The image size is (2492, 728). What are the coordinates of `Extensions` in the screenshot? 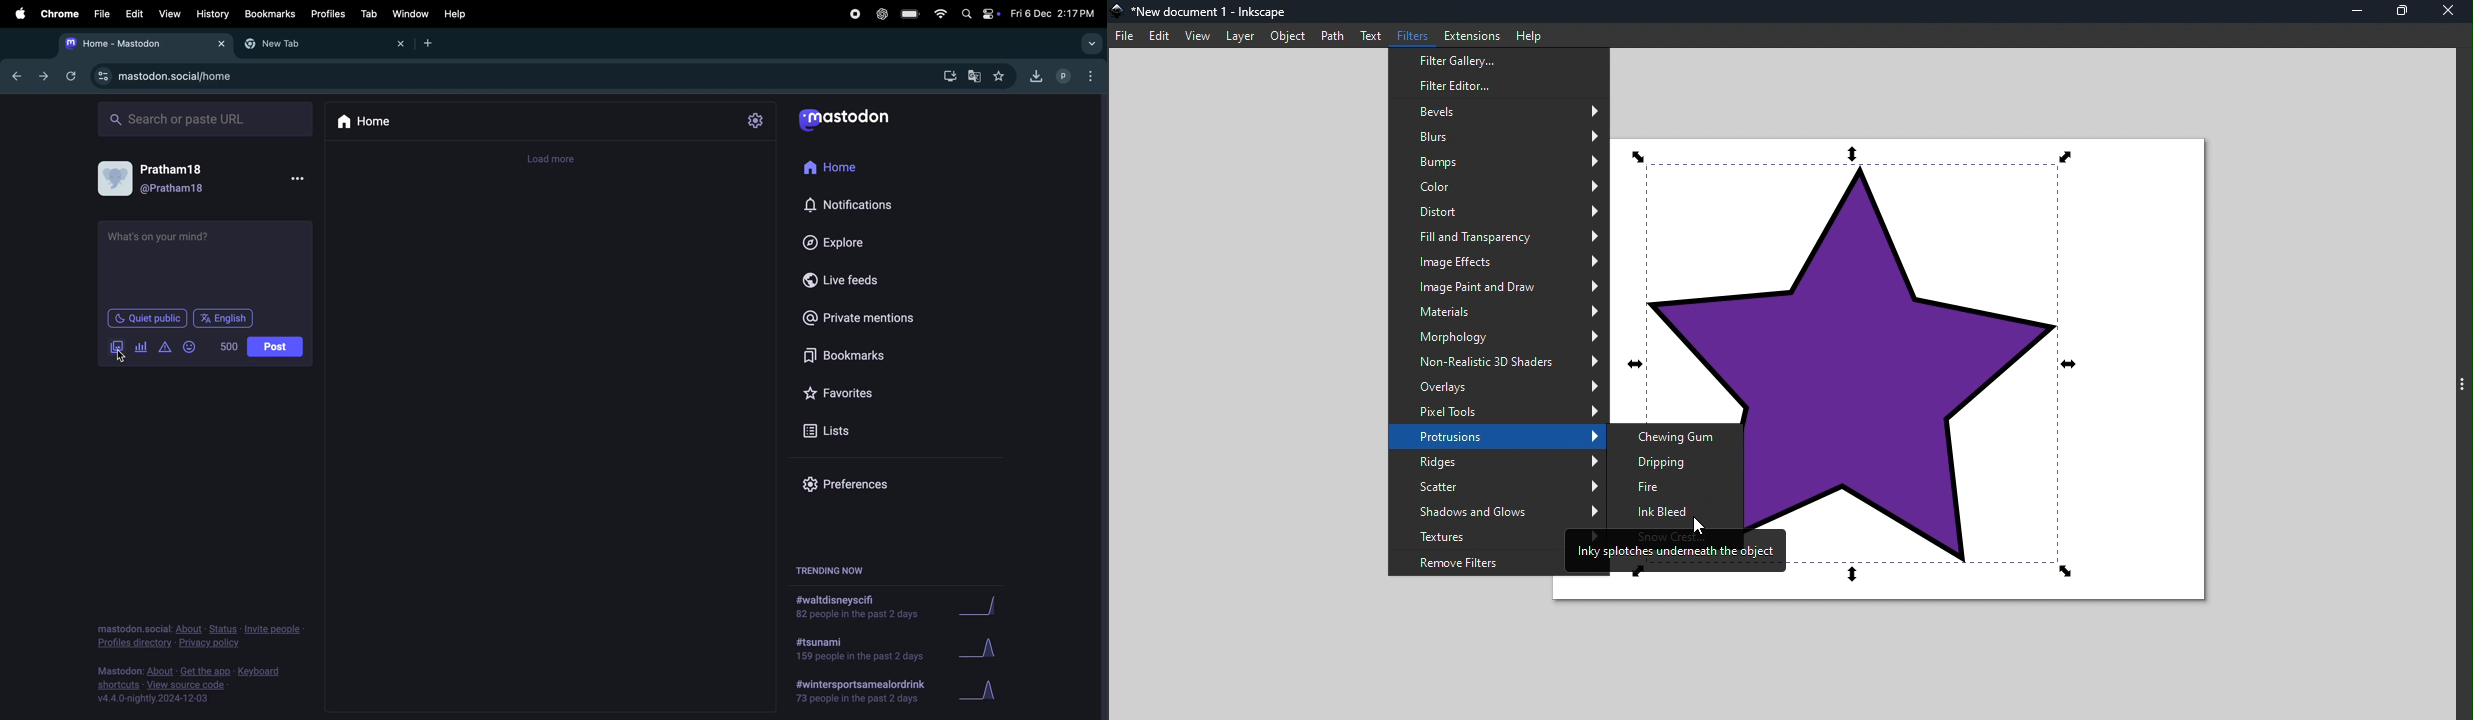 It's located at (1475, 34).